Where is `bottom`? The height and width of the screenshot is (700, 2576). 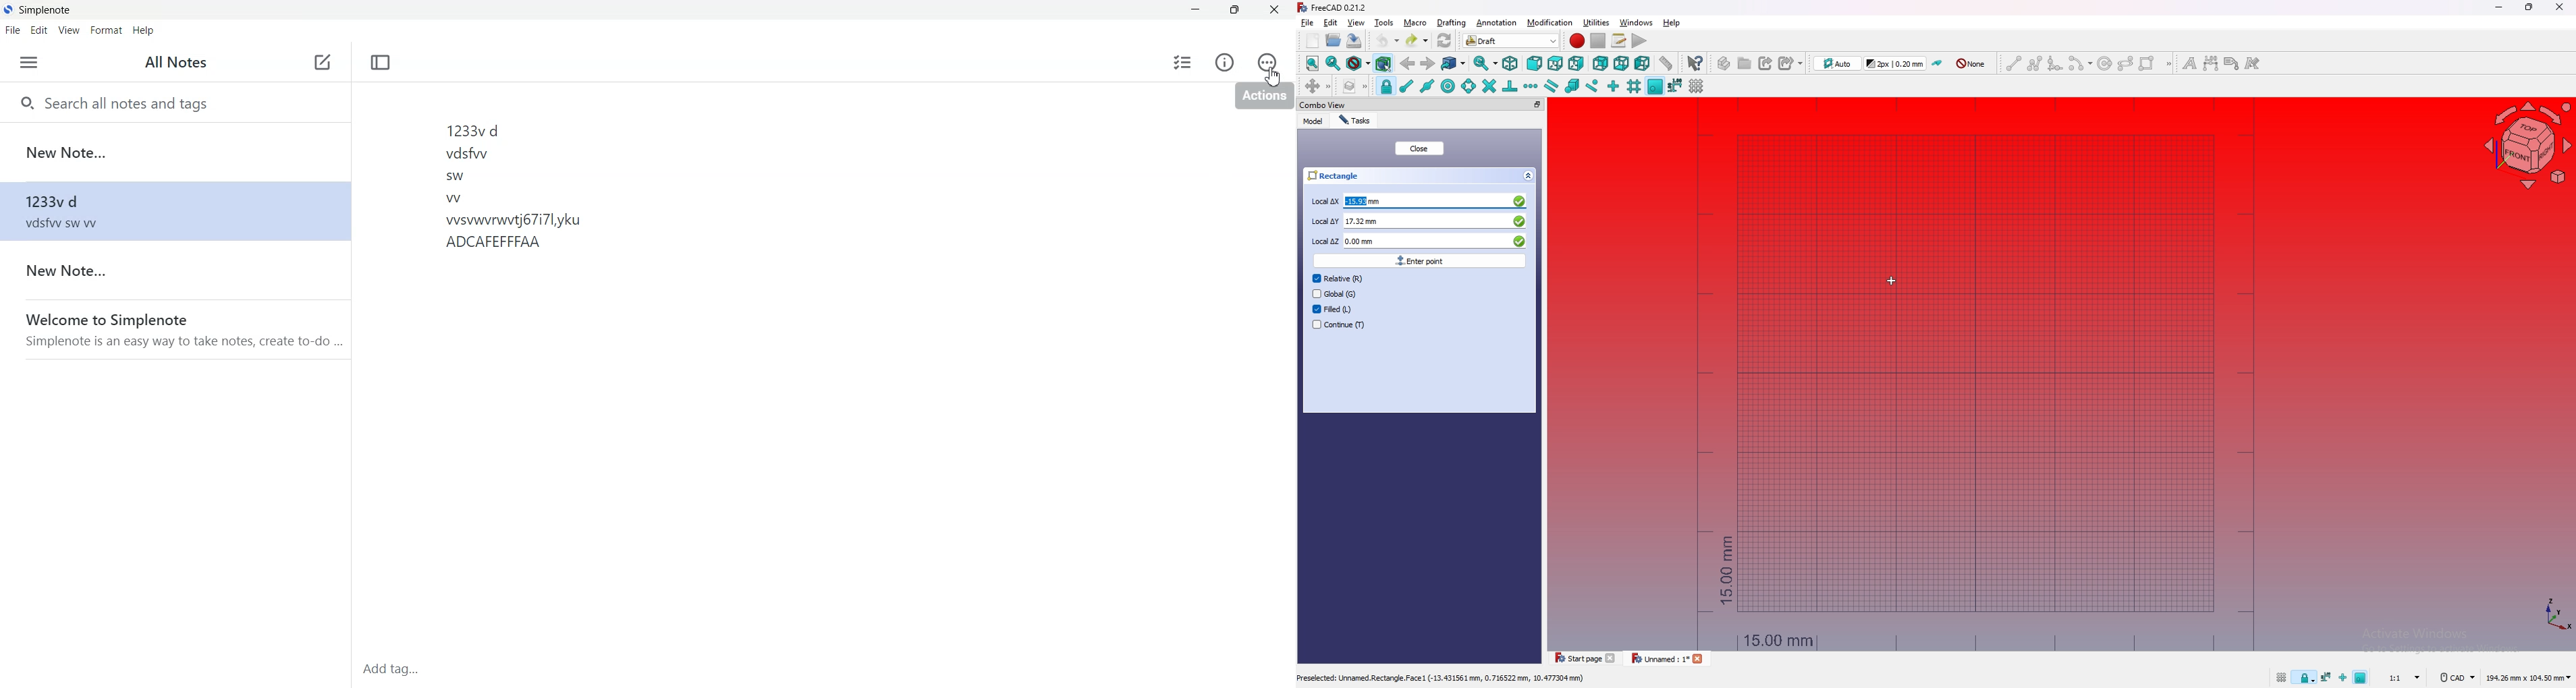
bottom is located at coordinates (1621, 64).